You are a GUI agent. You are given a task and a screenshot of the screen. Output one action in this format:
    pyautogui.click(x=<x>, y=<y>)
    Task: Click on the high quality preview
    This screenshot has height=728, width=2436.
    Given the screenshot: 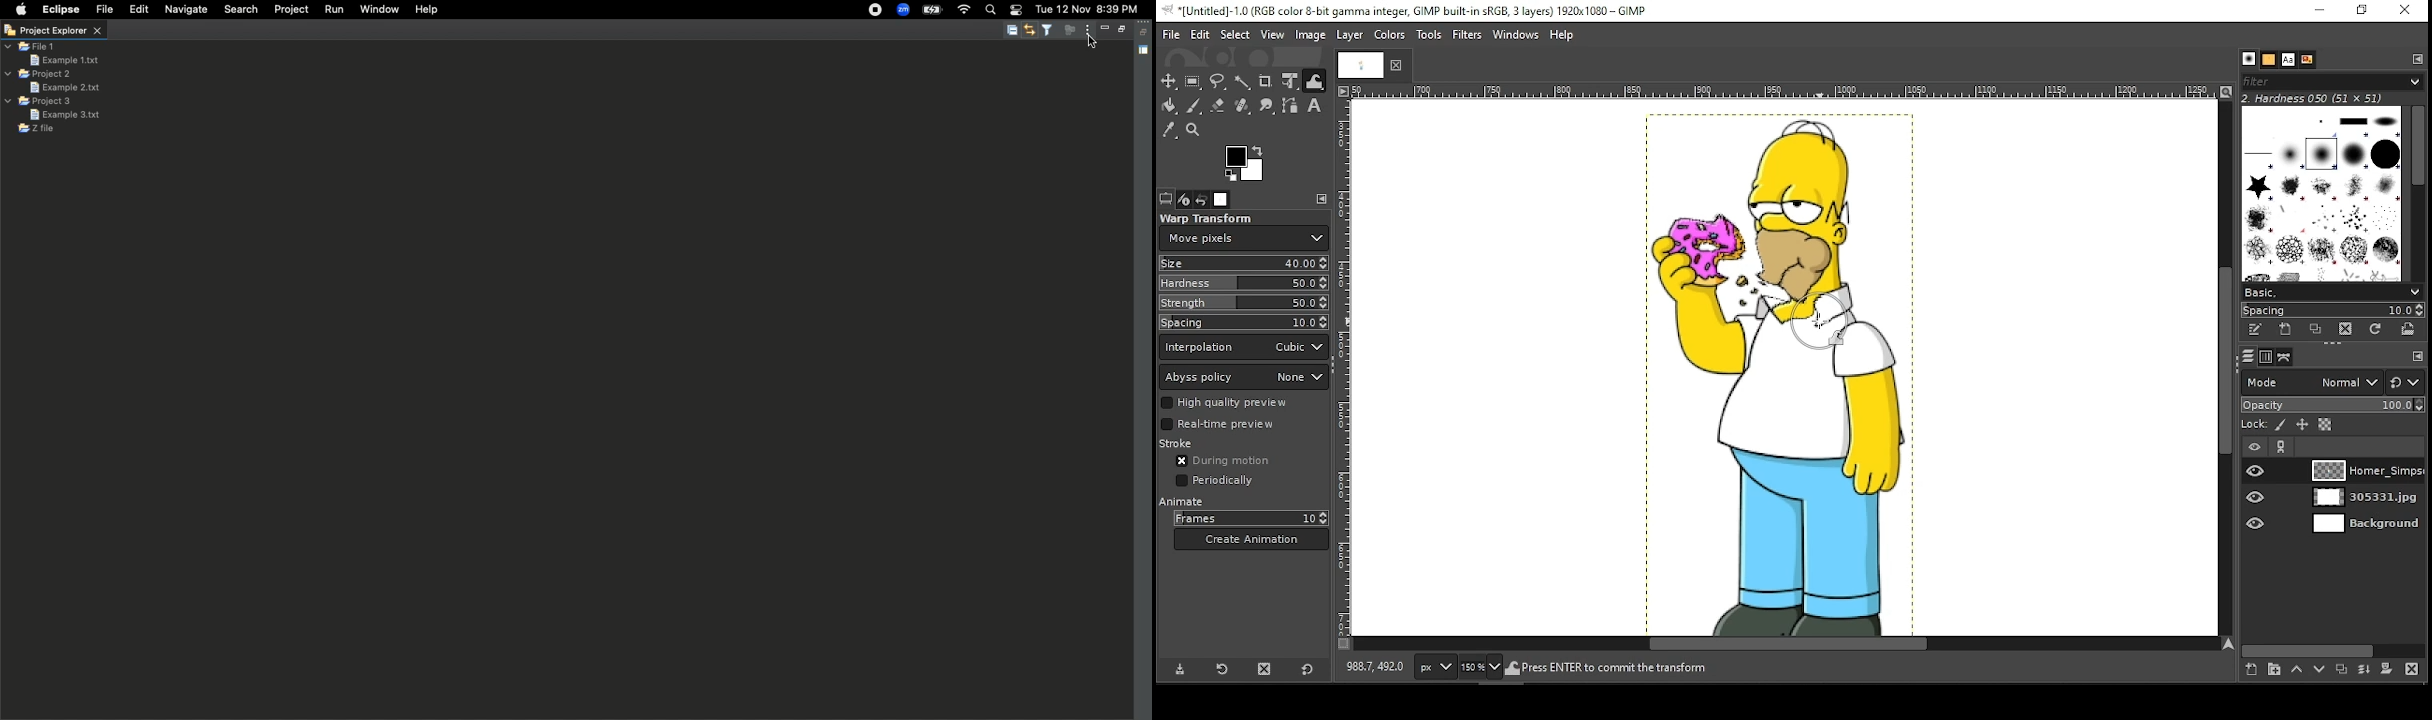 What is the action you would take?
    pyautogui.click(x=1245, y=402)
    